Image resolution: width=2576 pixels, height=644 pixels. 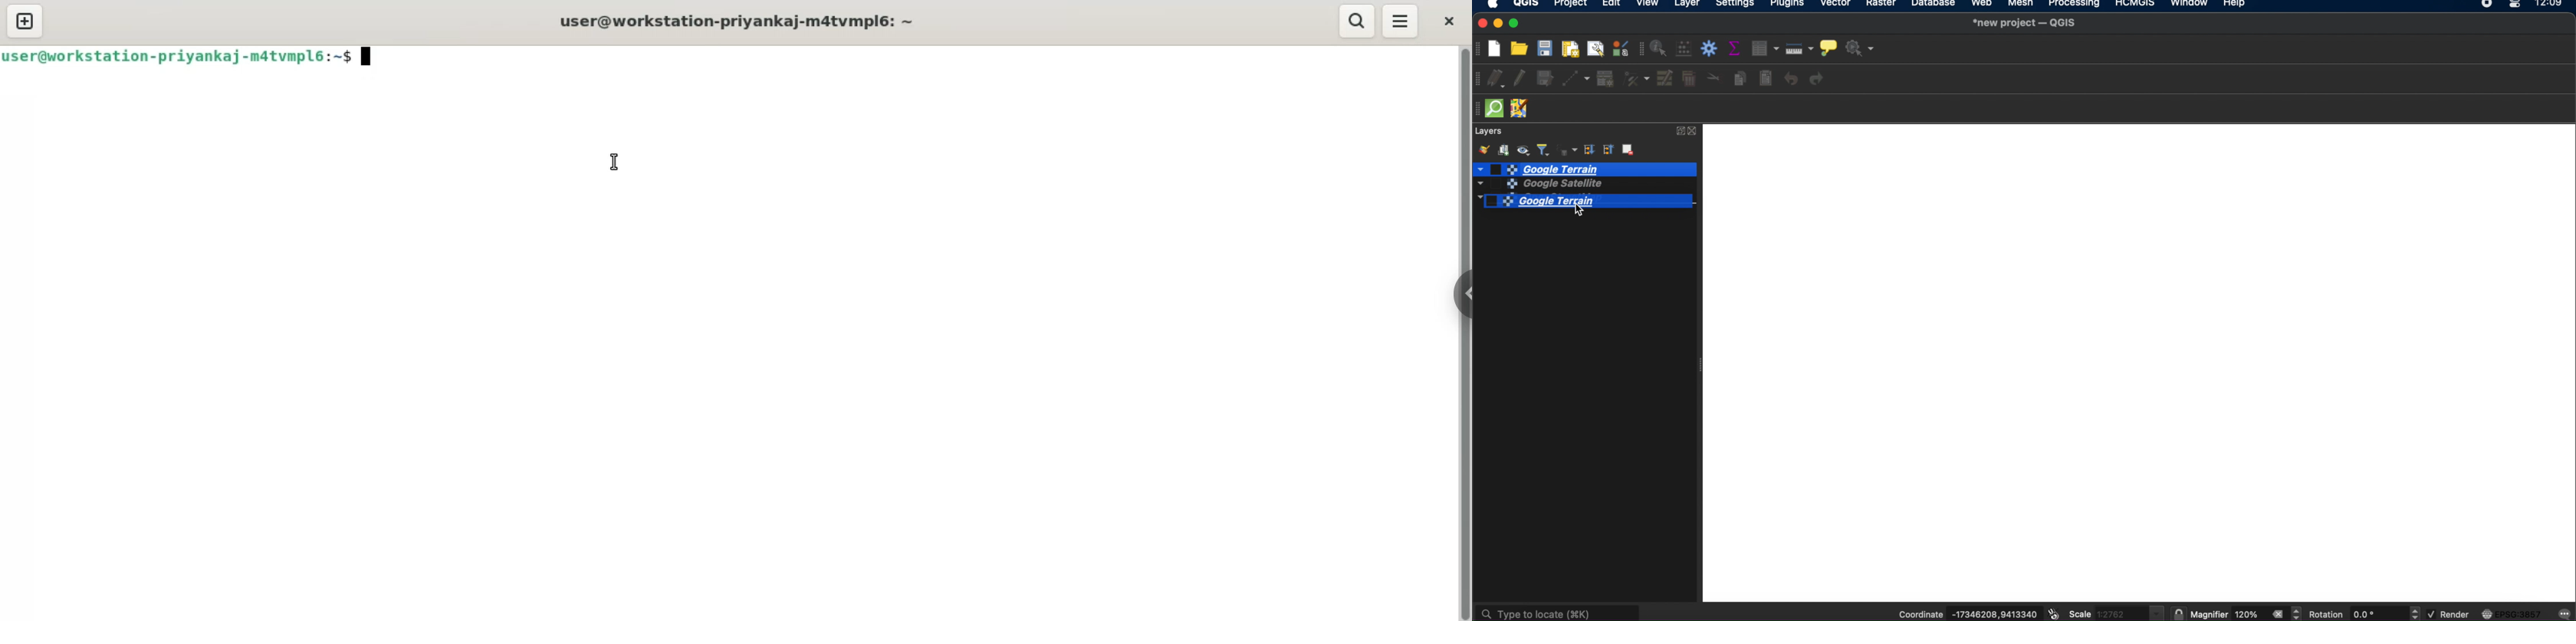 I want to click on rotation, so click(x=2416, y=614).